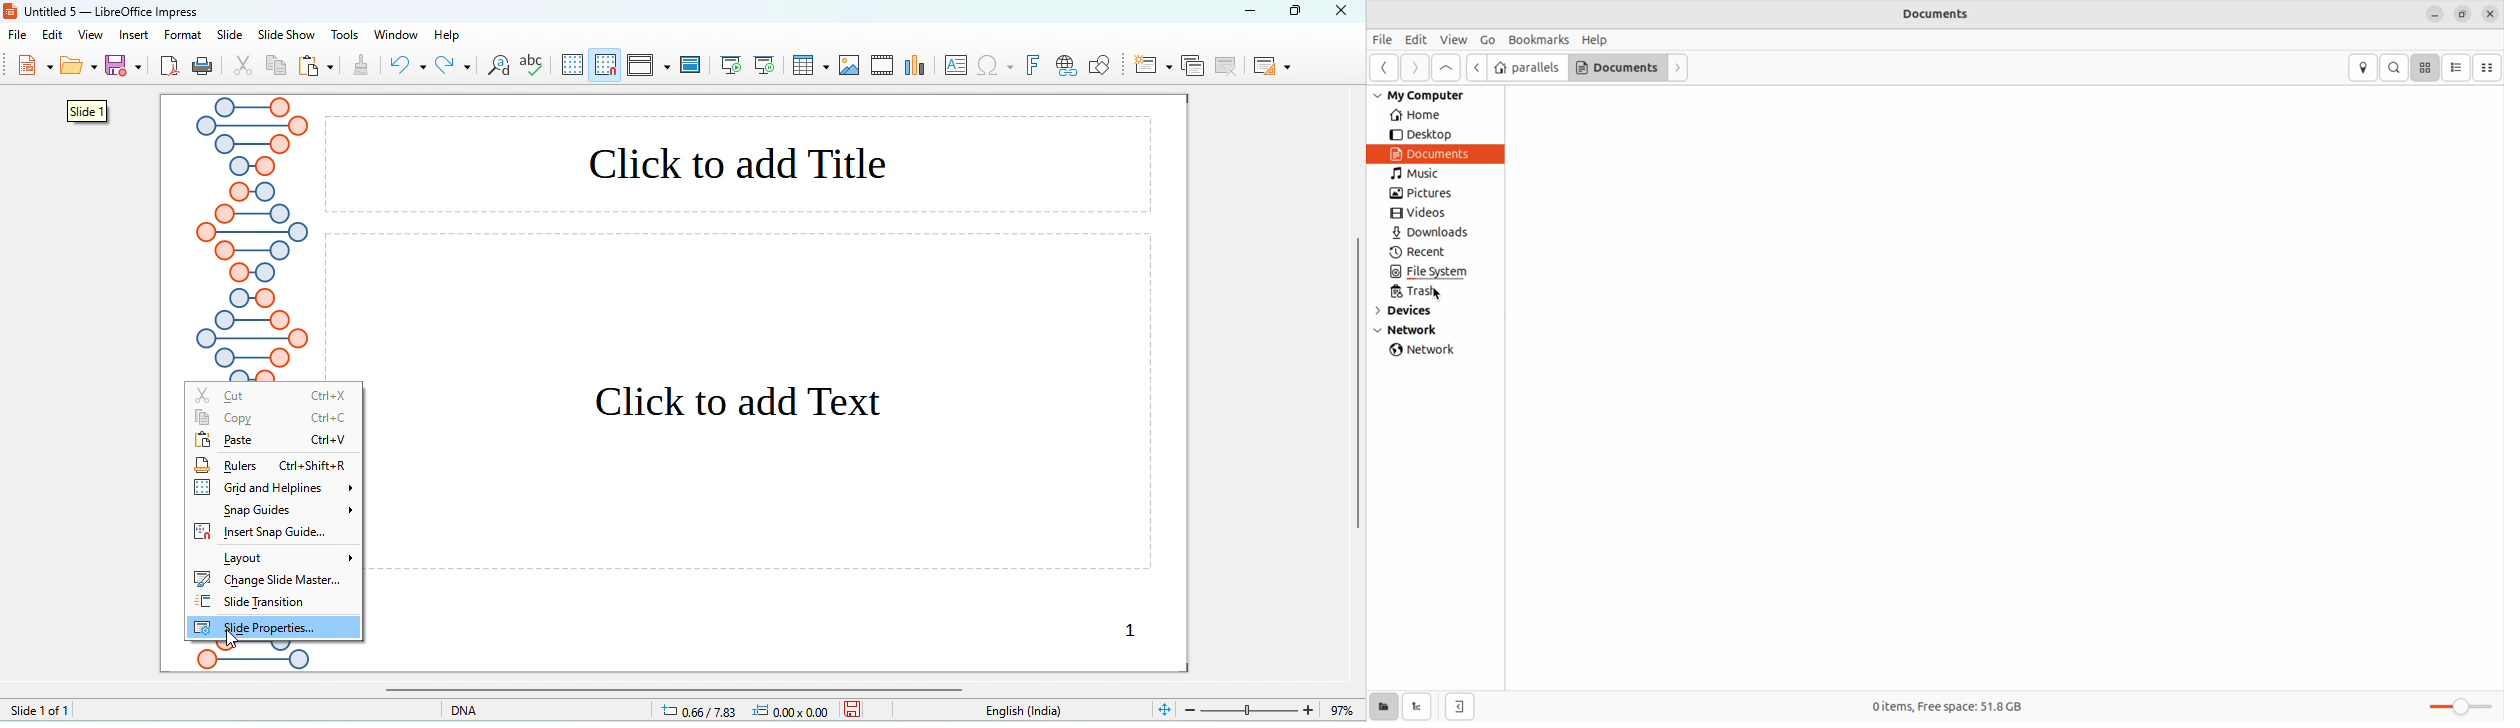  Describe the element at coordinates (649, 64) in the screenshot. I see `display views` at that location.